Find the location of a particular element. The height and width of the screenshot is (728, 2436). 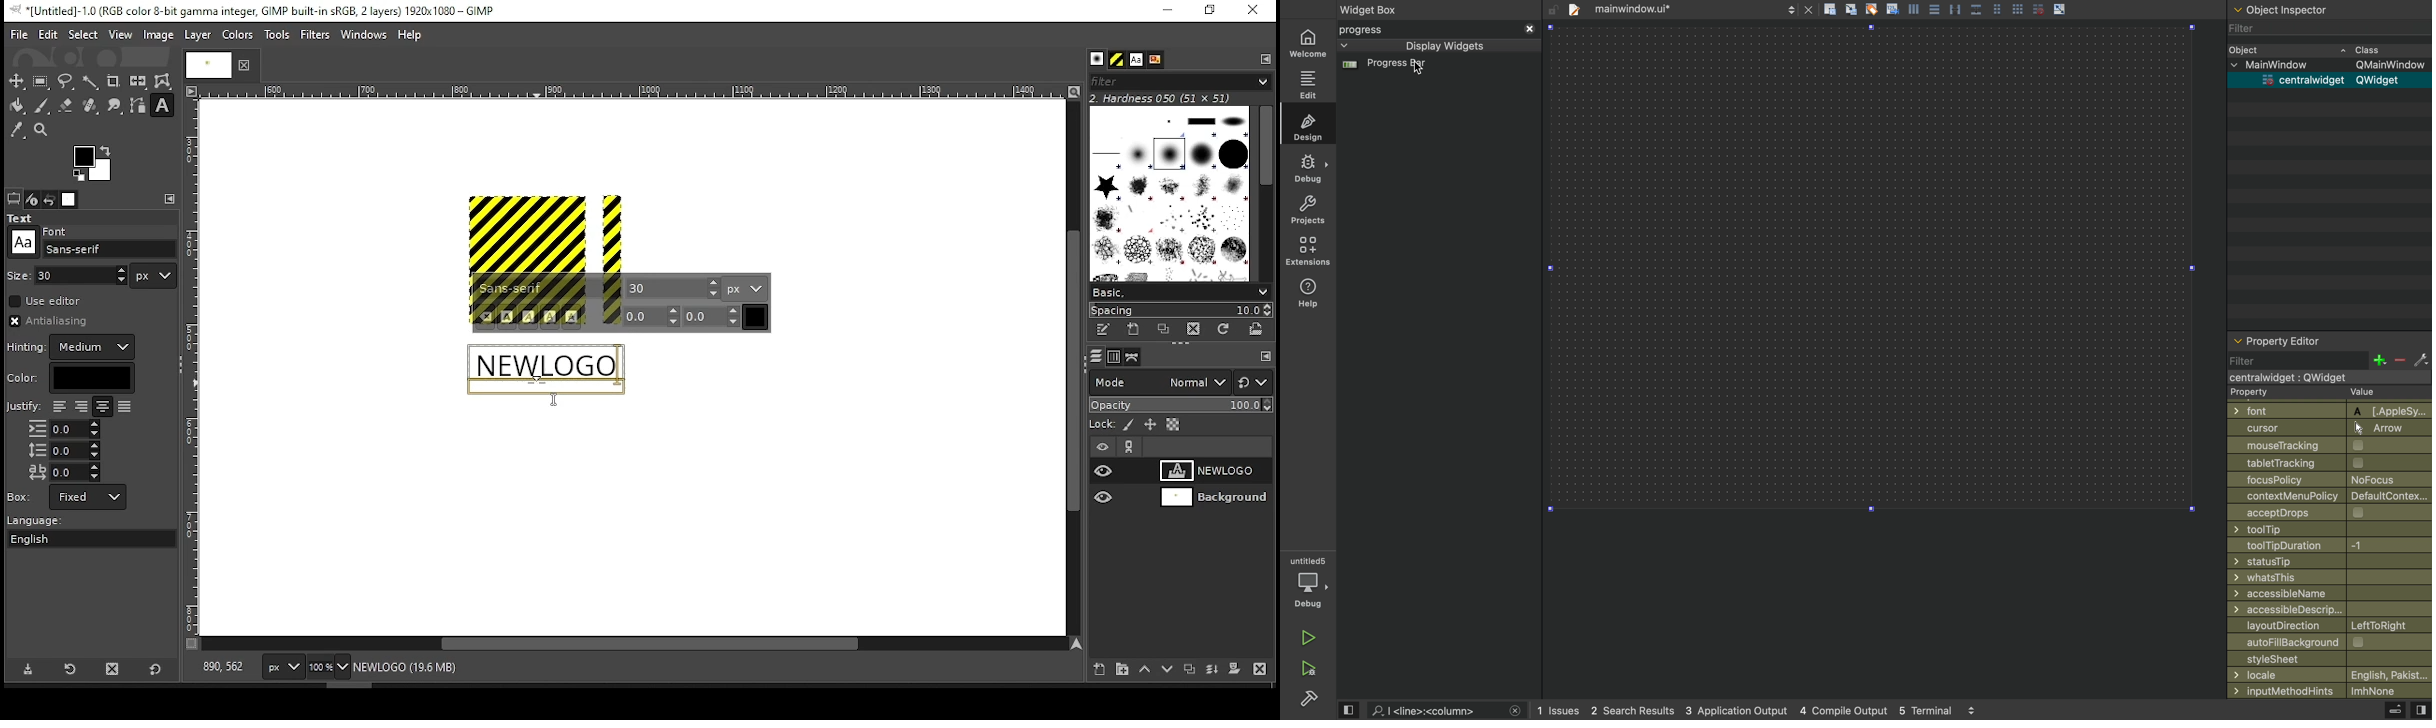

paths is located at coordinates (1135, 356).